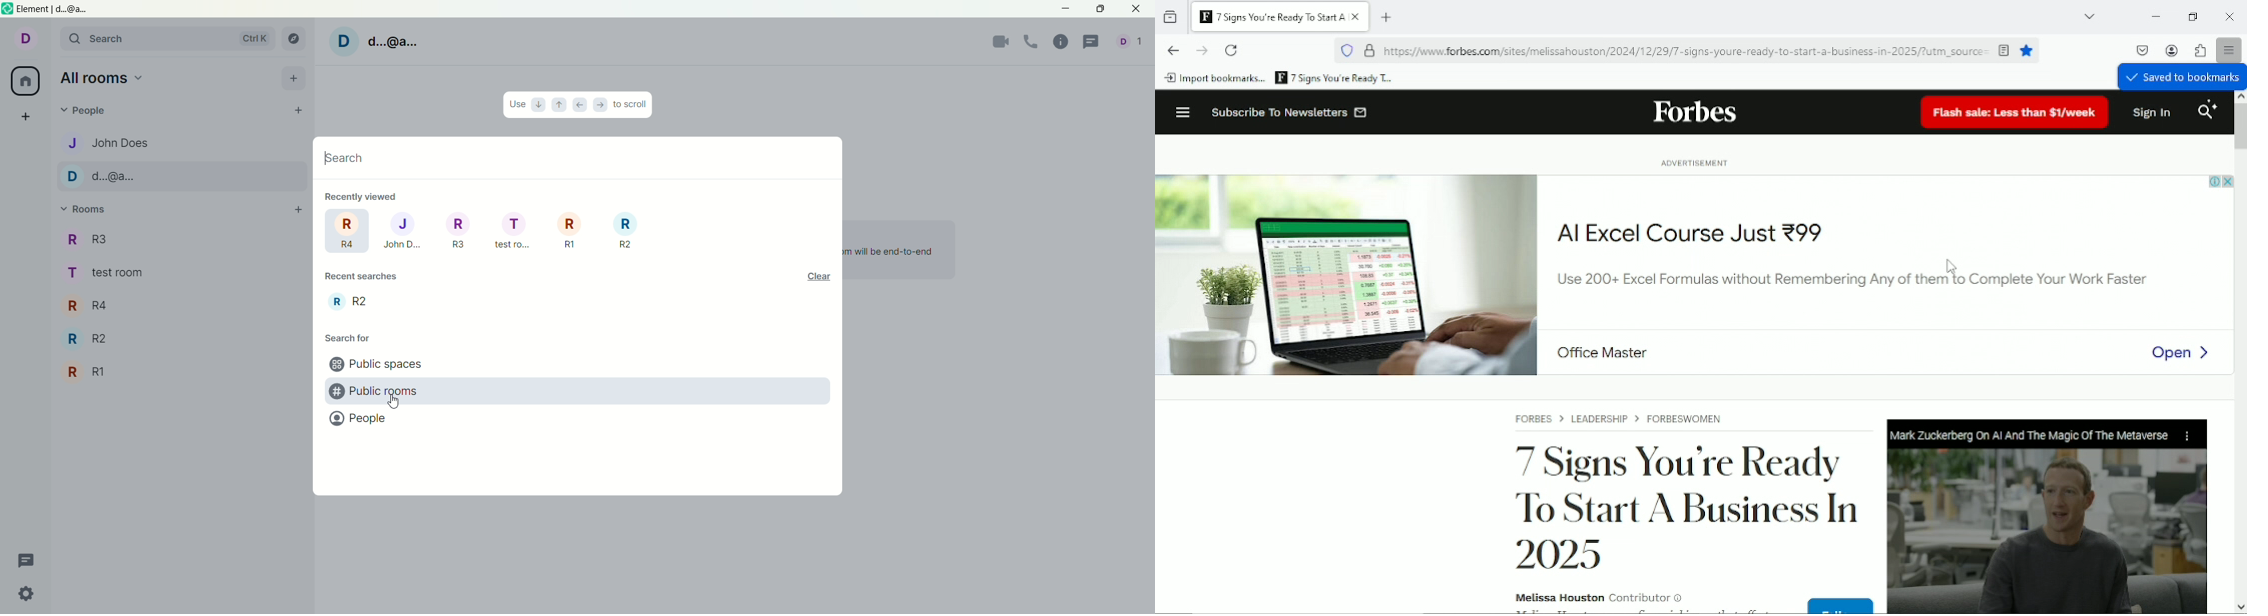 This screenshot has width=2268, height=616. What do you see at coordinates (1170, 16) in the screenshot?
I see `view recent browsing` at bounding box center [1170, 16].